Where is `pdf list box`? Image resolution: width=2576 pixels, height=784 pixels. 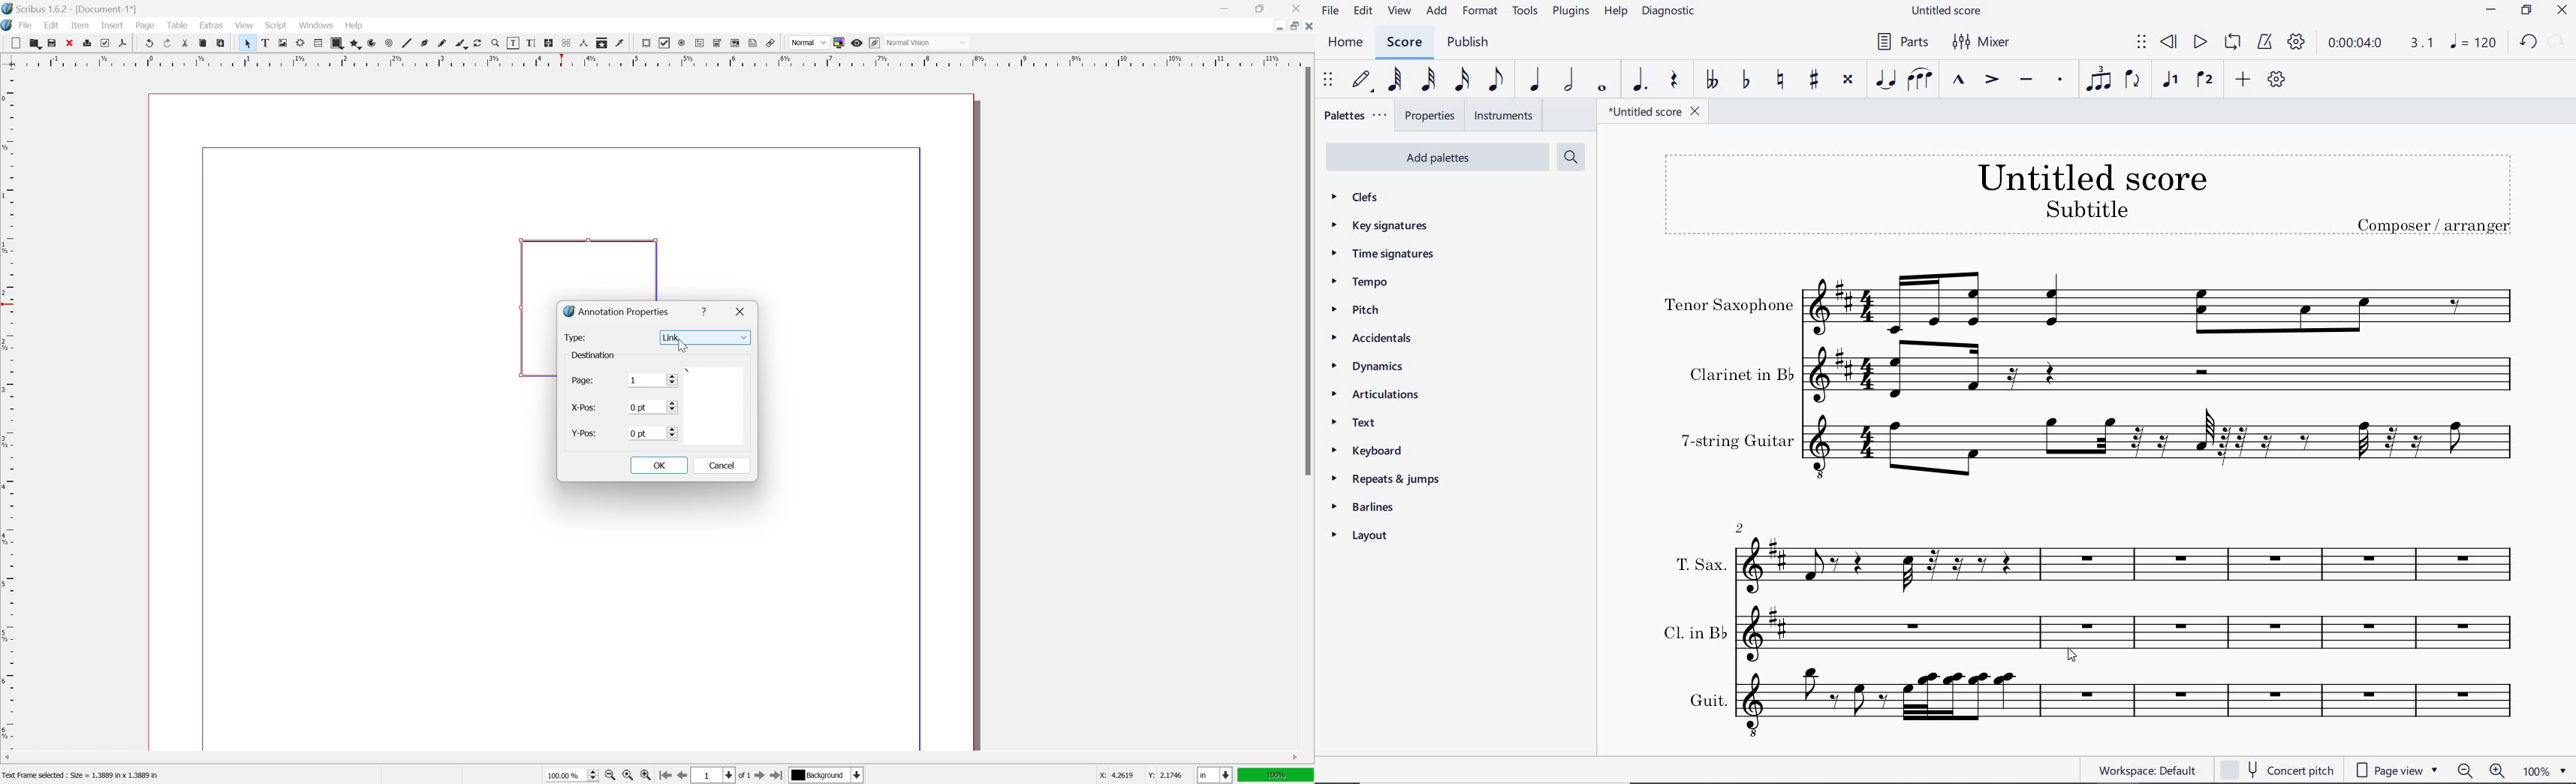
pdf list box is located at coordinates (737, 42).